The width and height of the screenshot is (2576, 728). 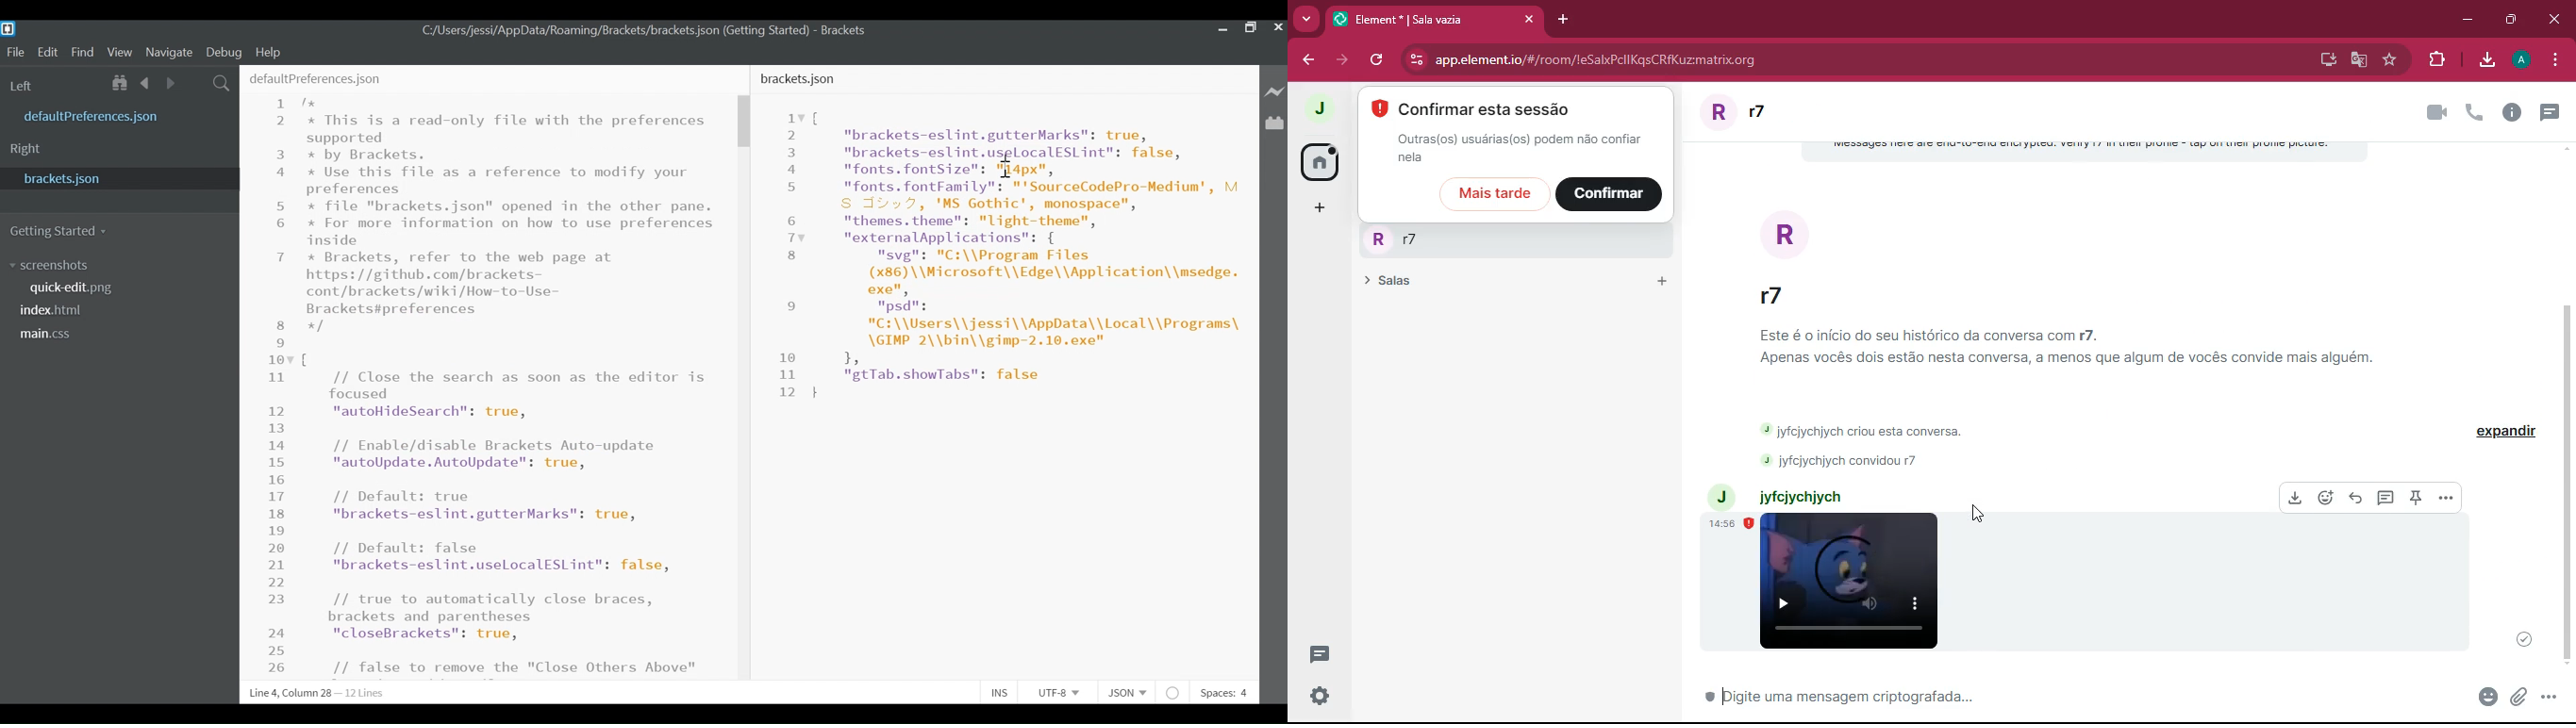 What do you see at coordinates (1250, 29) in the screenshot?
I see `Maximize` at bounding box center [1250, 29].